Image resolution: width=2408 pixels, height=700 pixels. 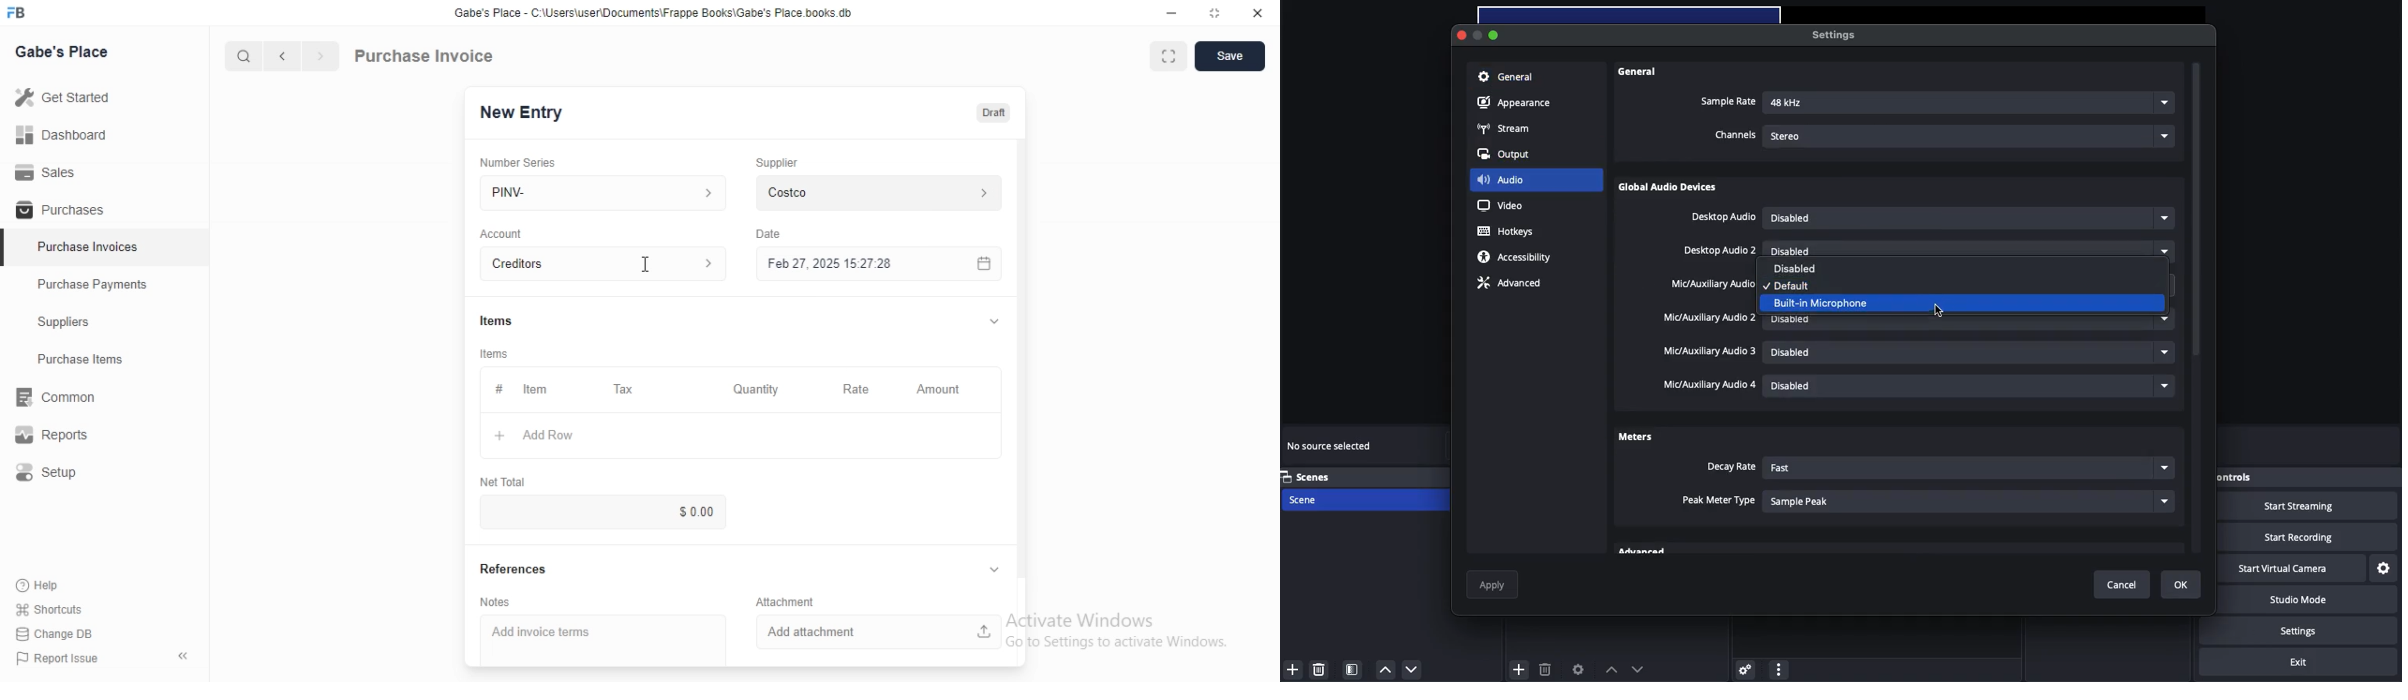 What do you see at coordinates (785, 601) in the screenshot?
I see `Attachment` at bounding box center [785, 601].